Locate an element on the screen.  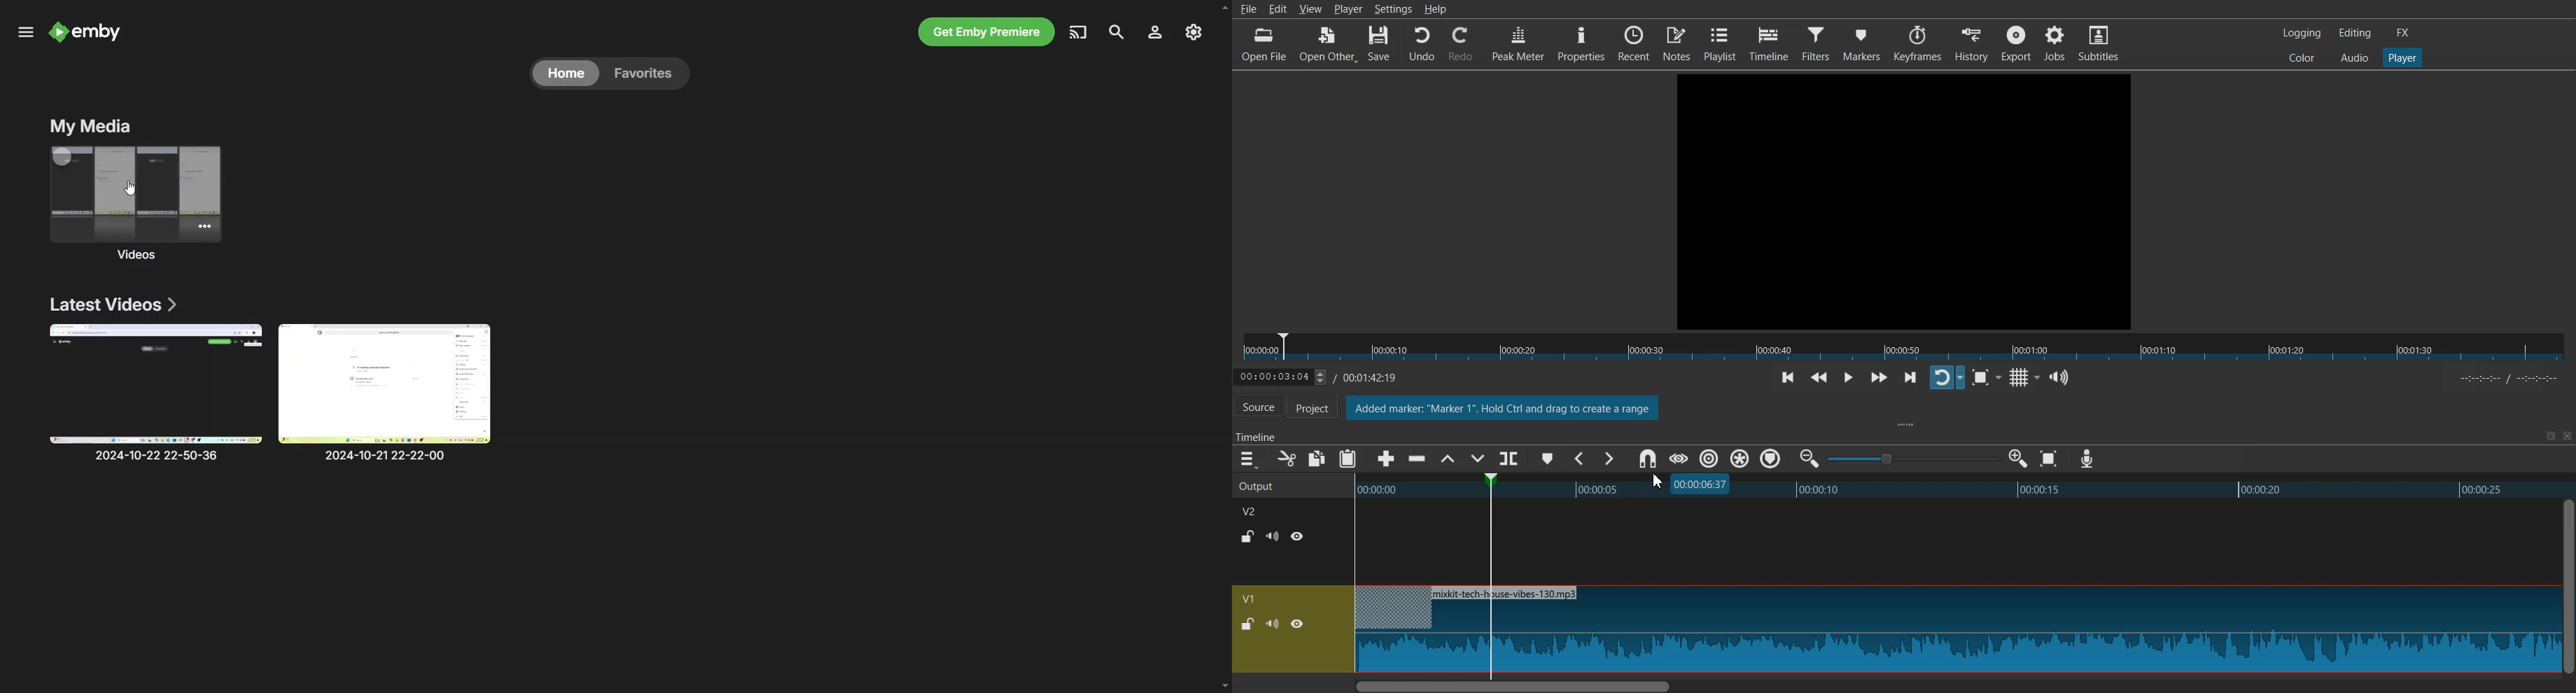
Timeline preview is located at coordinates (1958, 487).